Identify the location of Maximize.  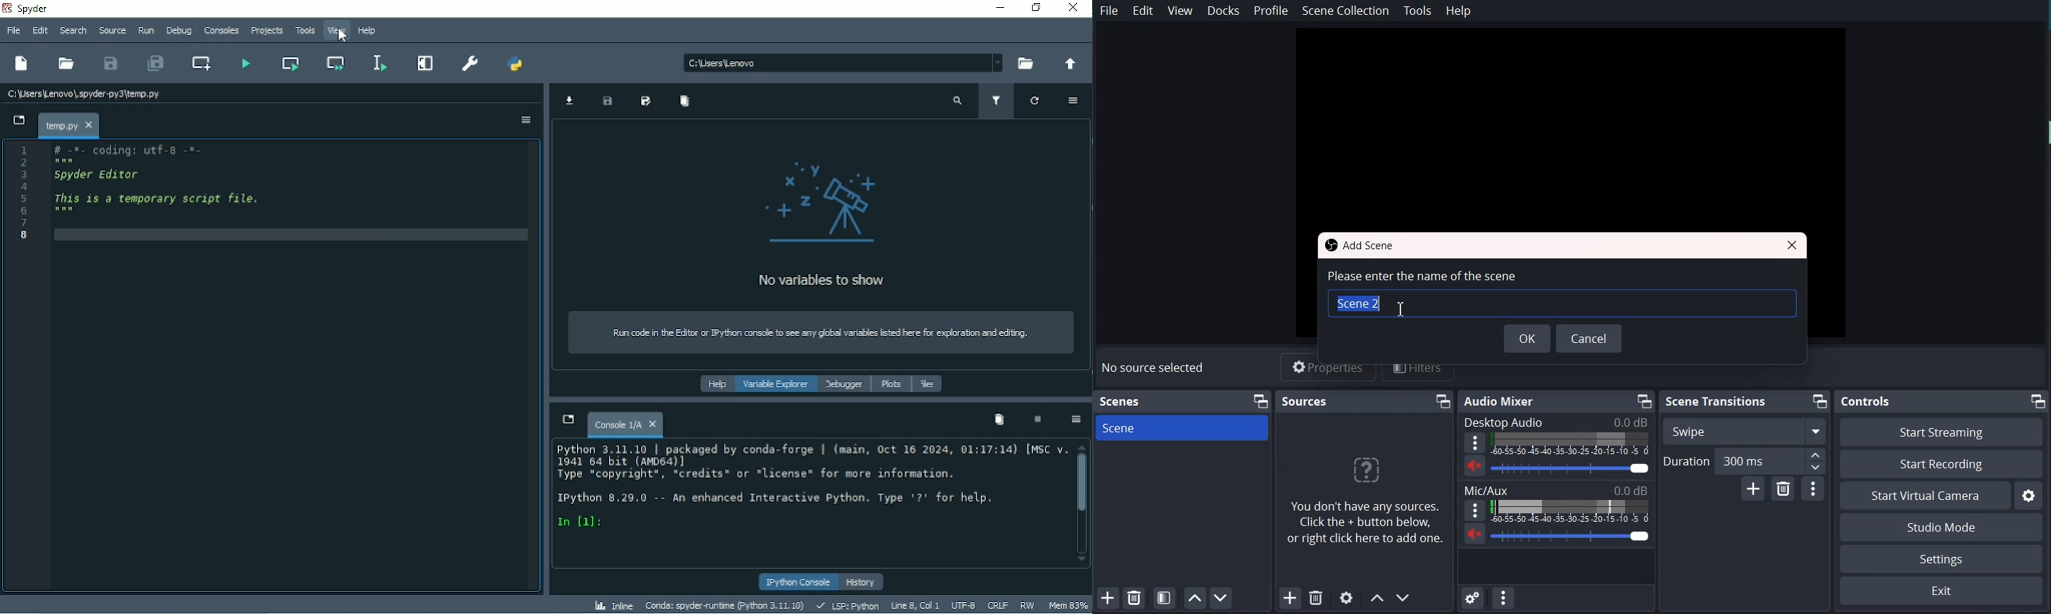
(1443, 401).